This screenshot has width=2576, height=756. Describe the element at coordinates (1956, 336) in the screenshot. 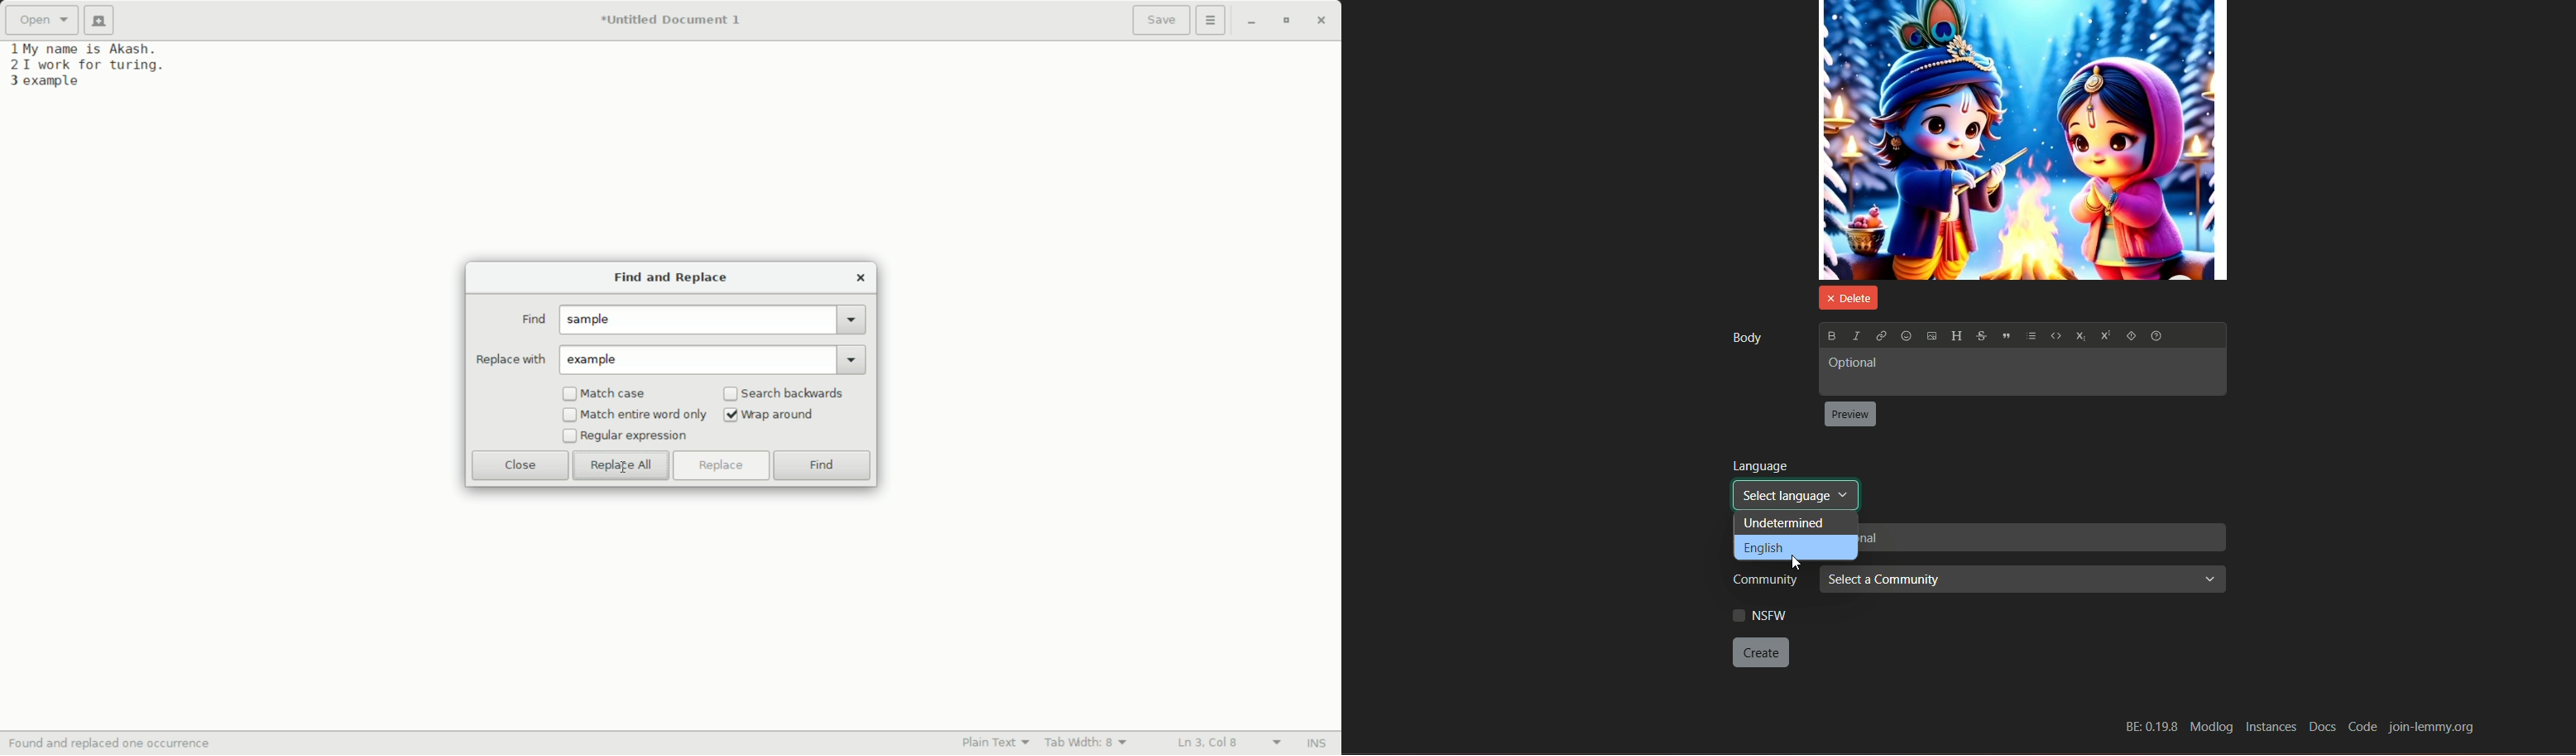

I see `header` at that location.